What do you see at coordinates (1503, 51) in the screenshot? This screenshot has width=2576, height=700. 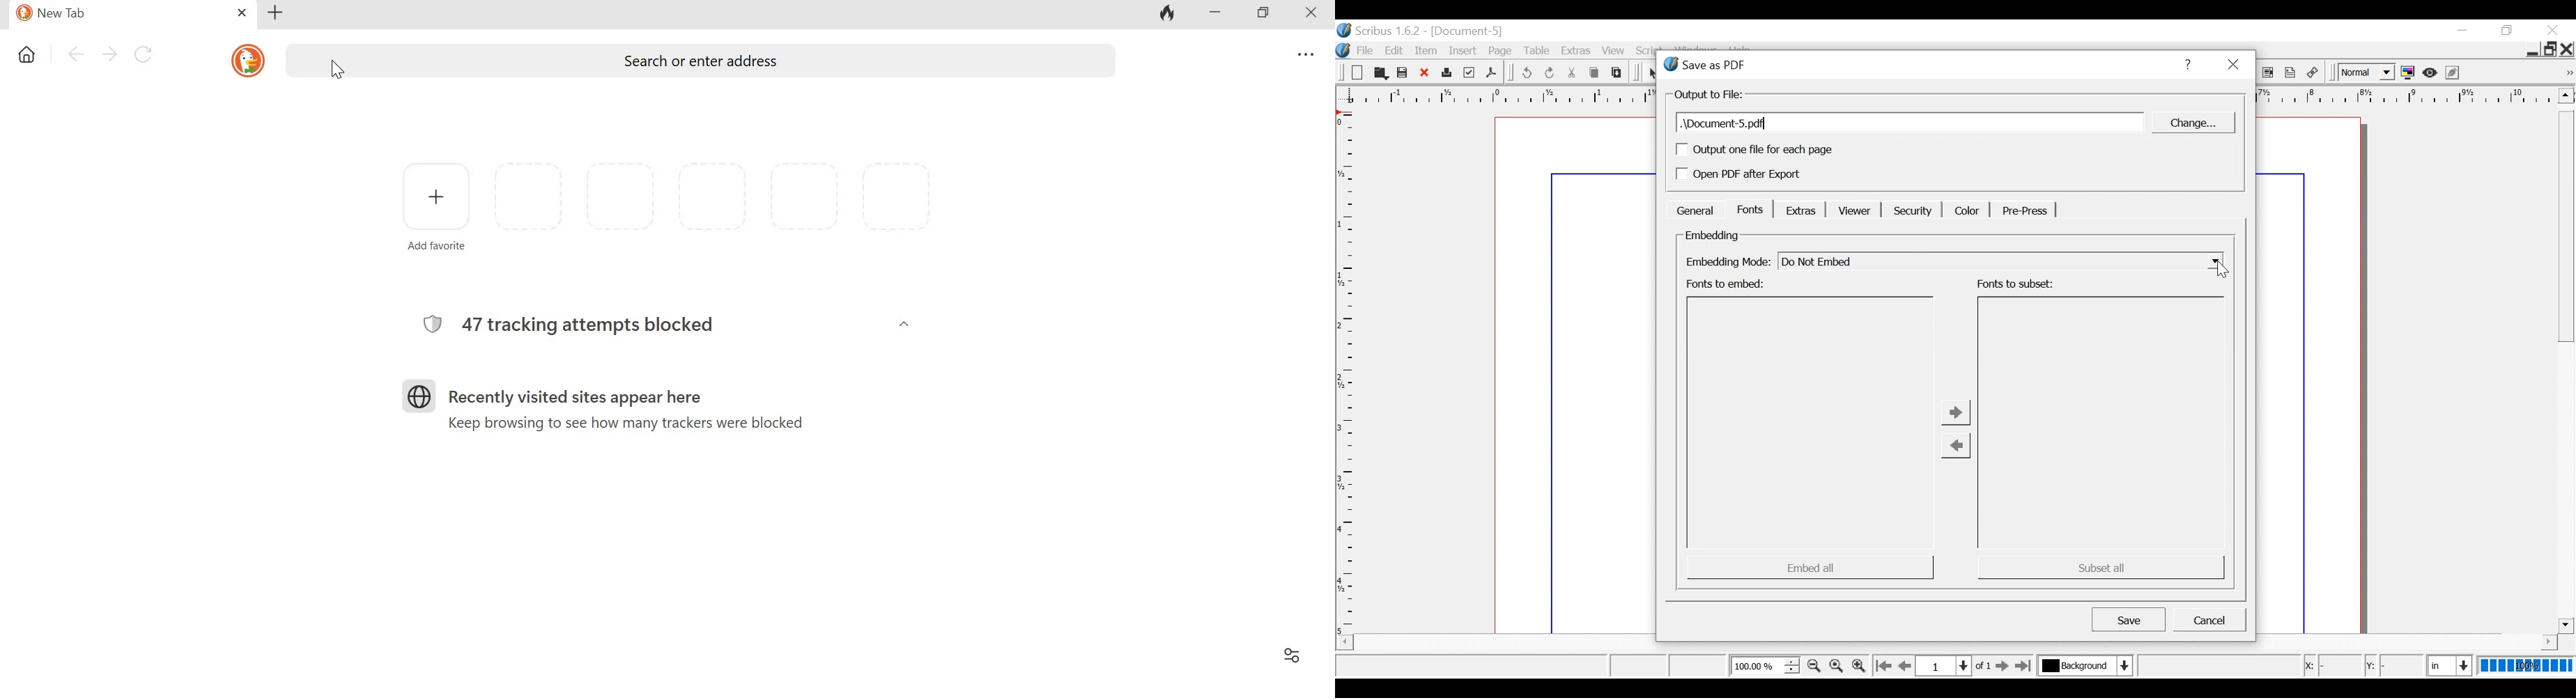 I see `Page` at bounding box center [1503, 51].